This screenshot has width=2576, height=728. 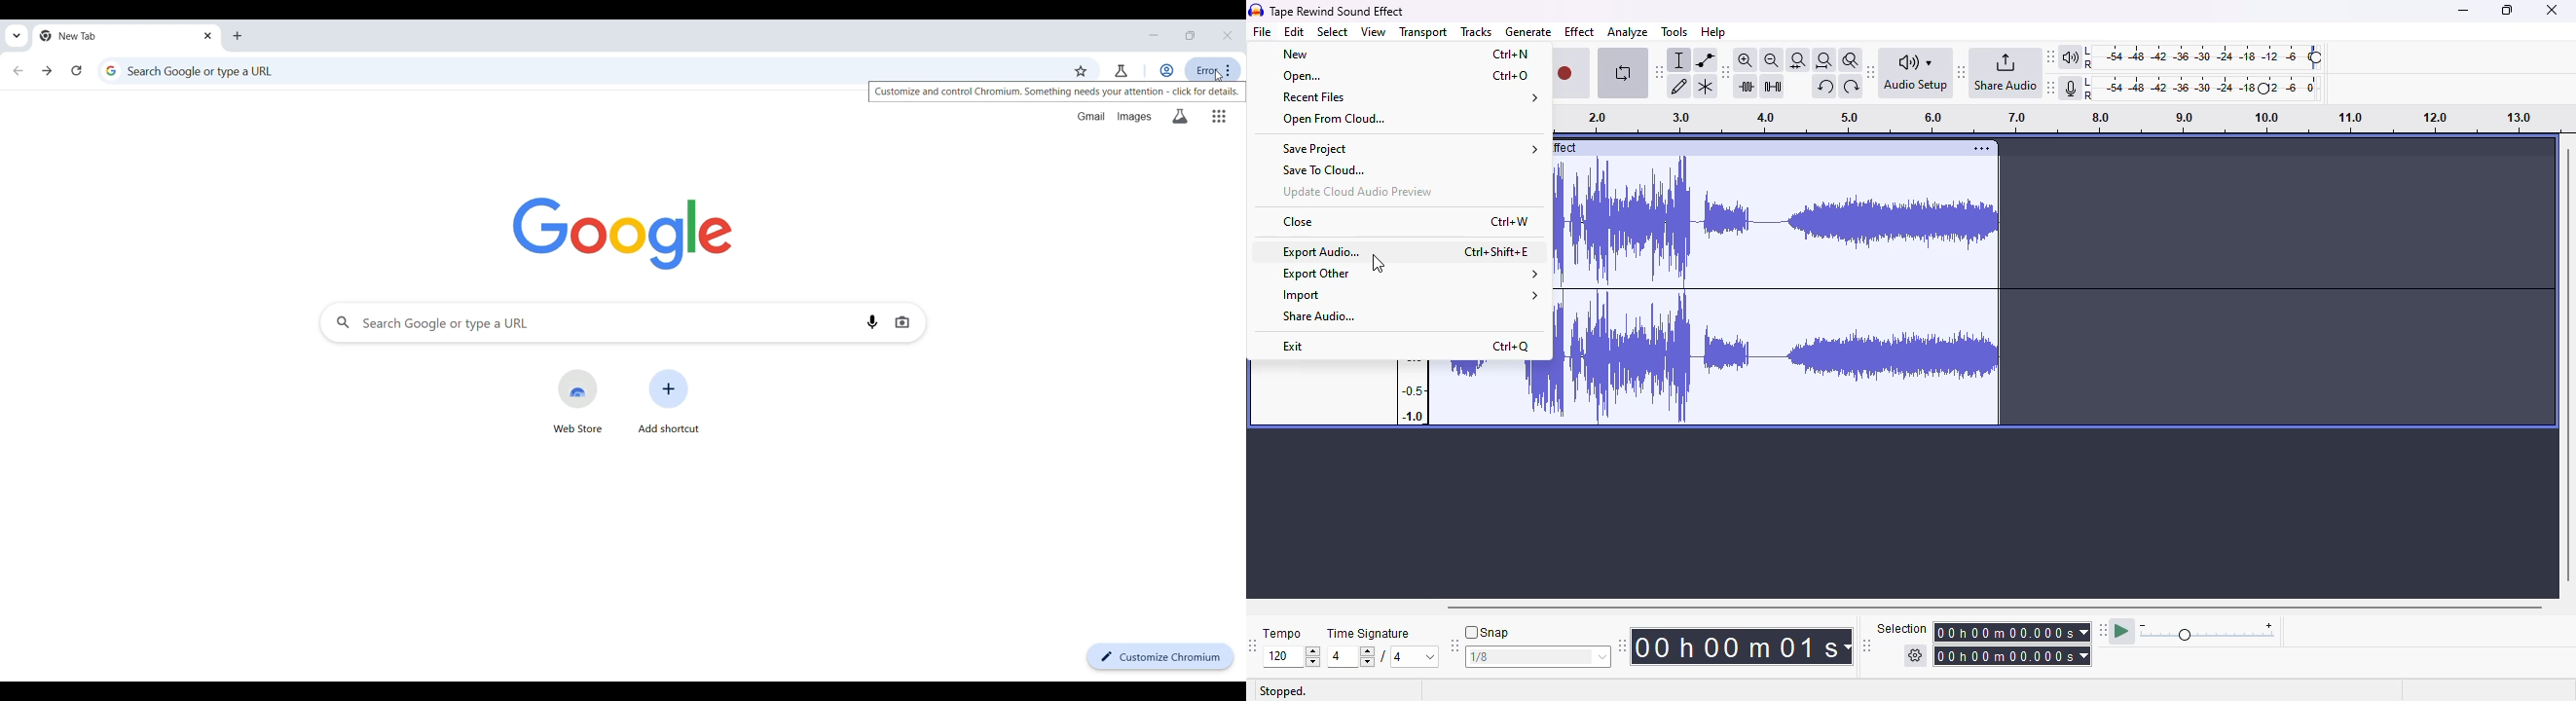 What do you see at coordinates (1322, 315) in the screenshot?
I see `share audio` at bounding box center [1322, 315].